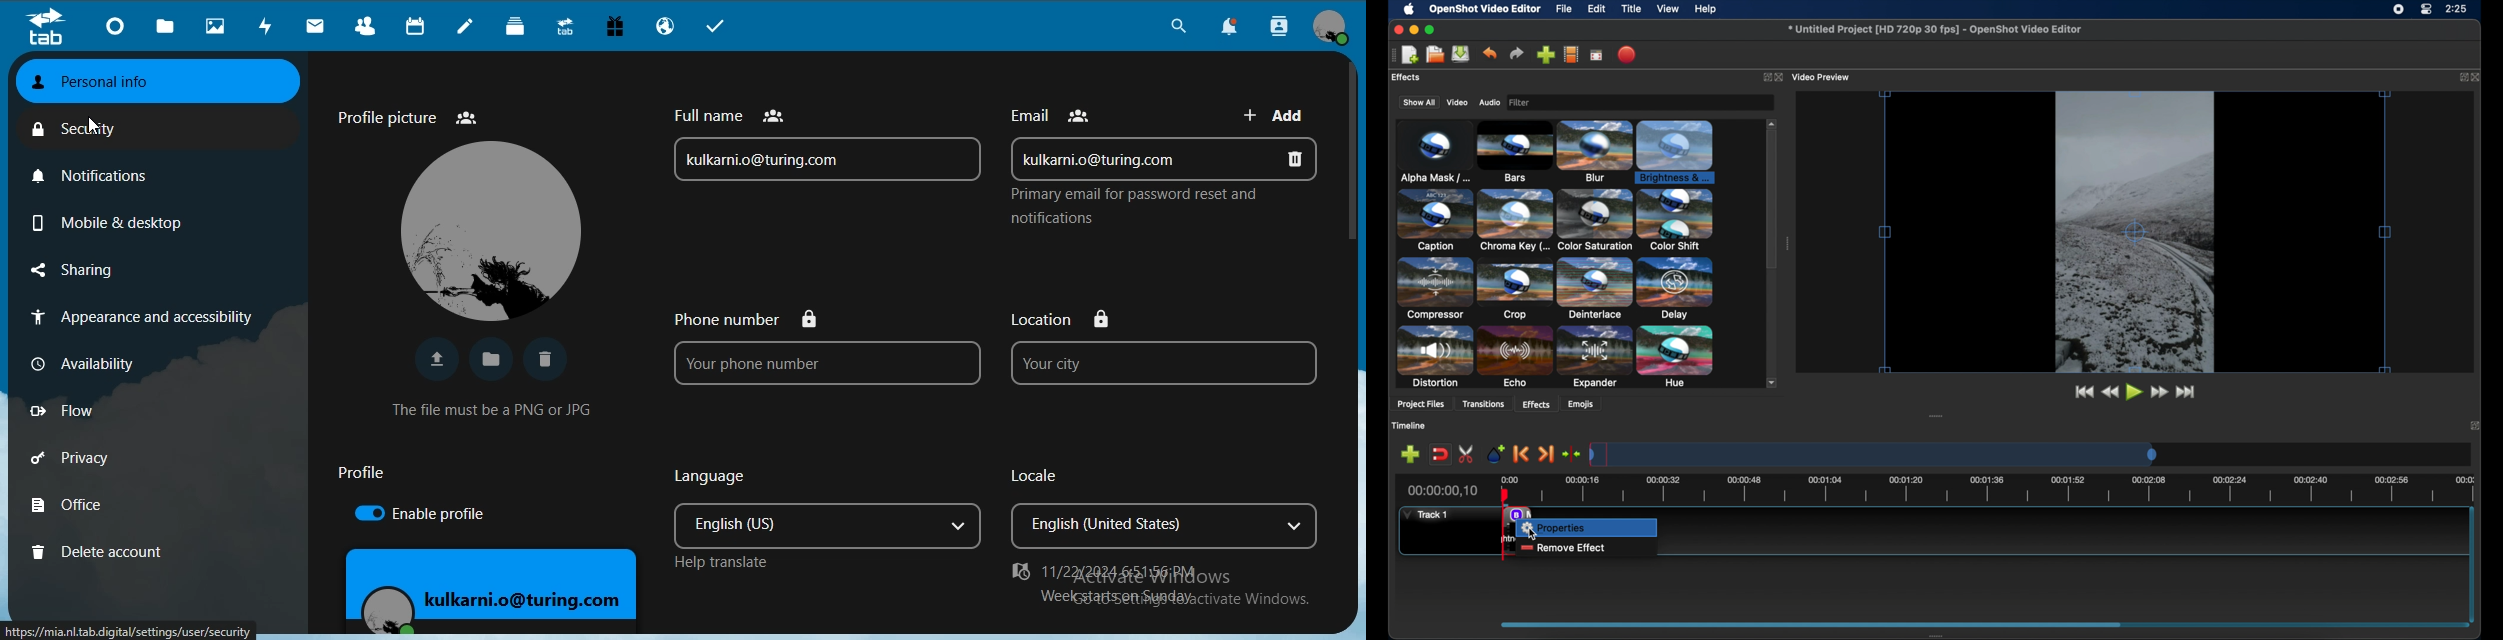  What do you see at coordinates (2110, 392) in the screenshot?
I see `rewind` at bounding box center [2110, 392].